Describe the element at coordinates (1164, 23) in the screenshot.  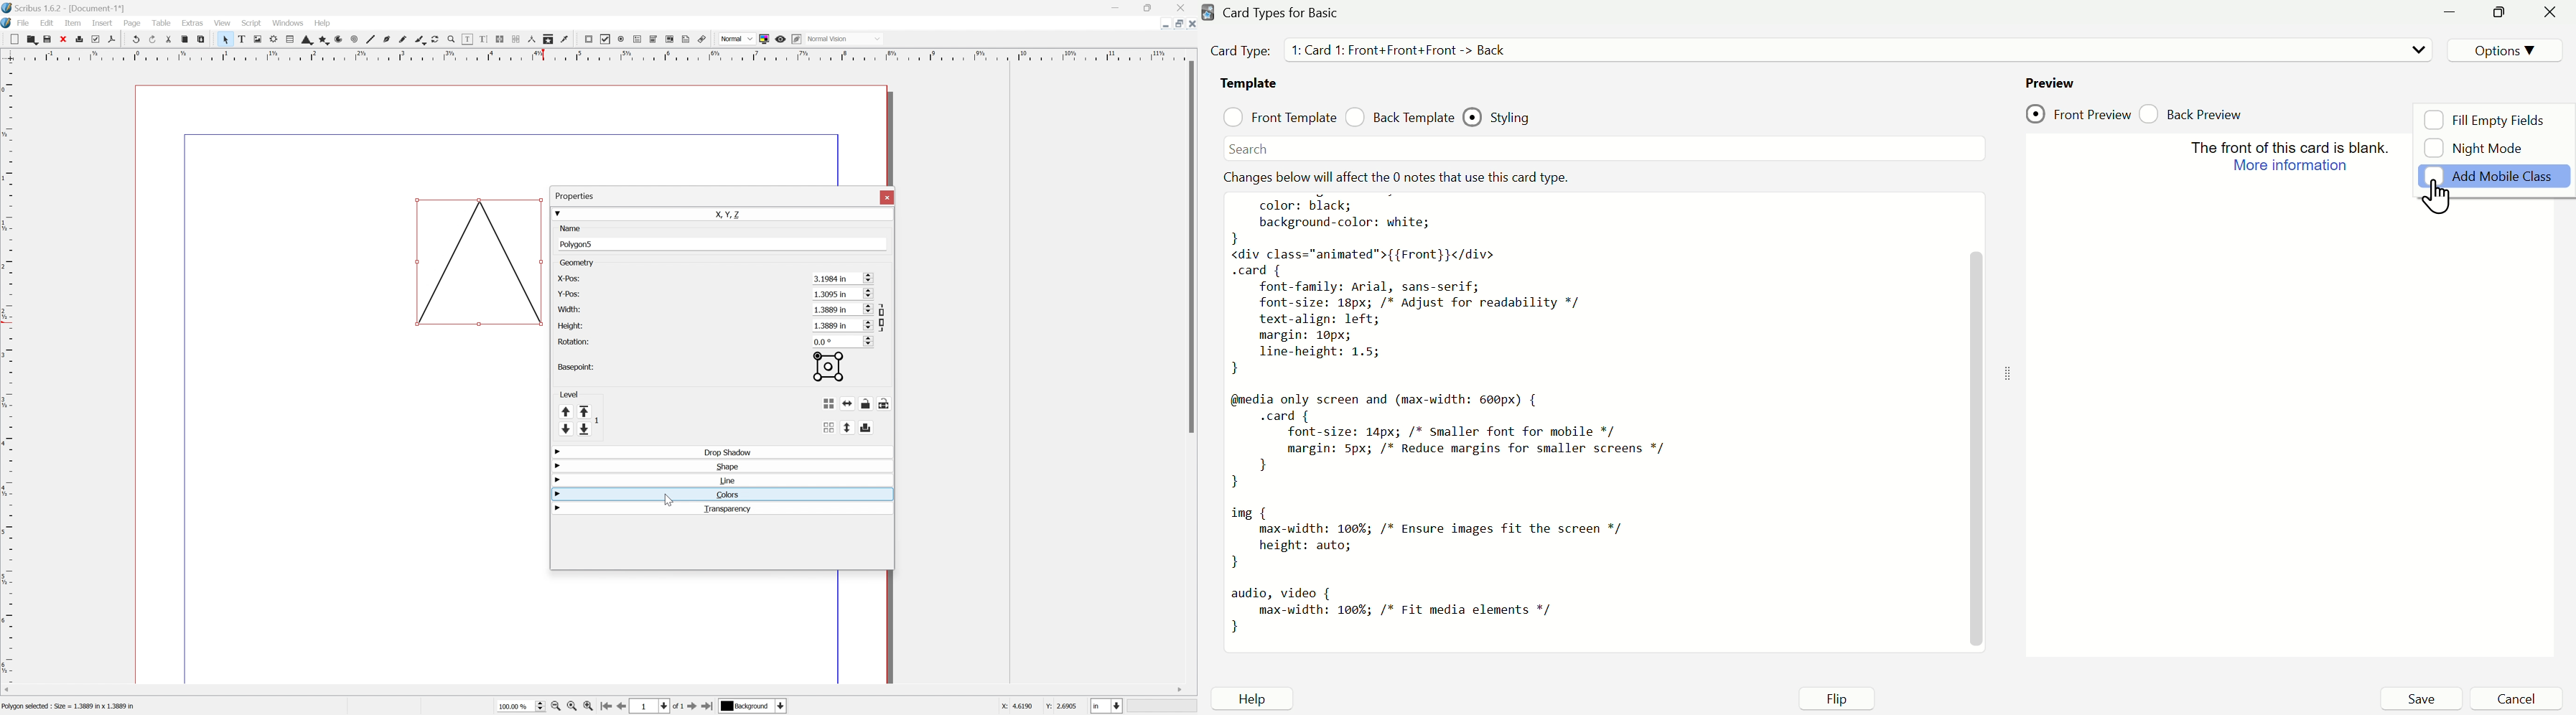
I see `Minimize` at that location.